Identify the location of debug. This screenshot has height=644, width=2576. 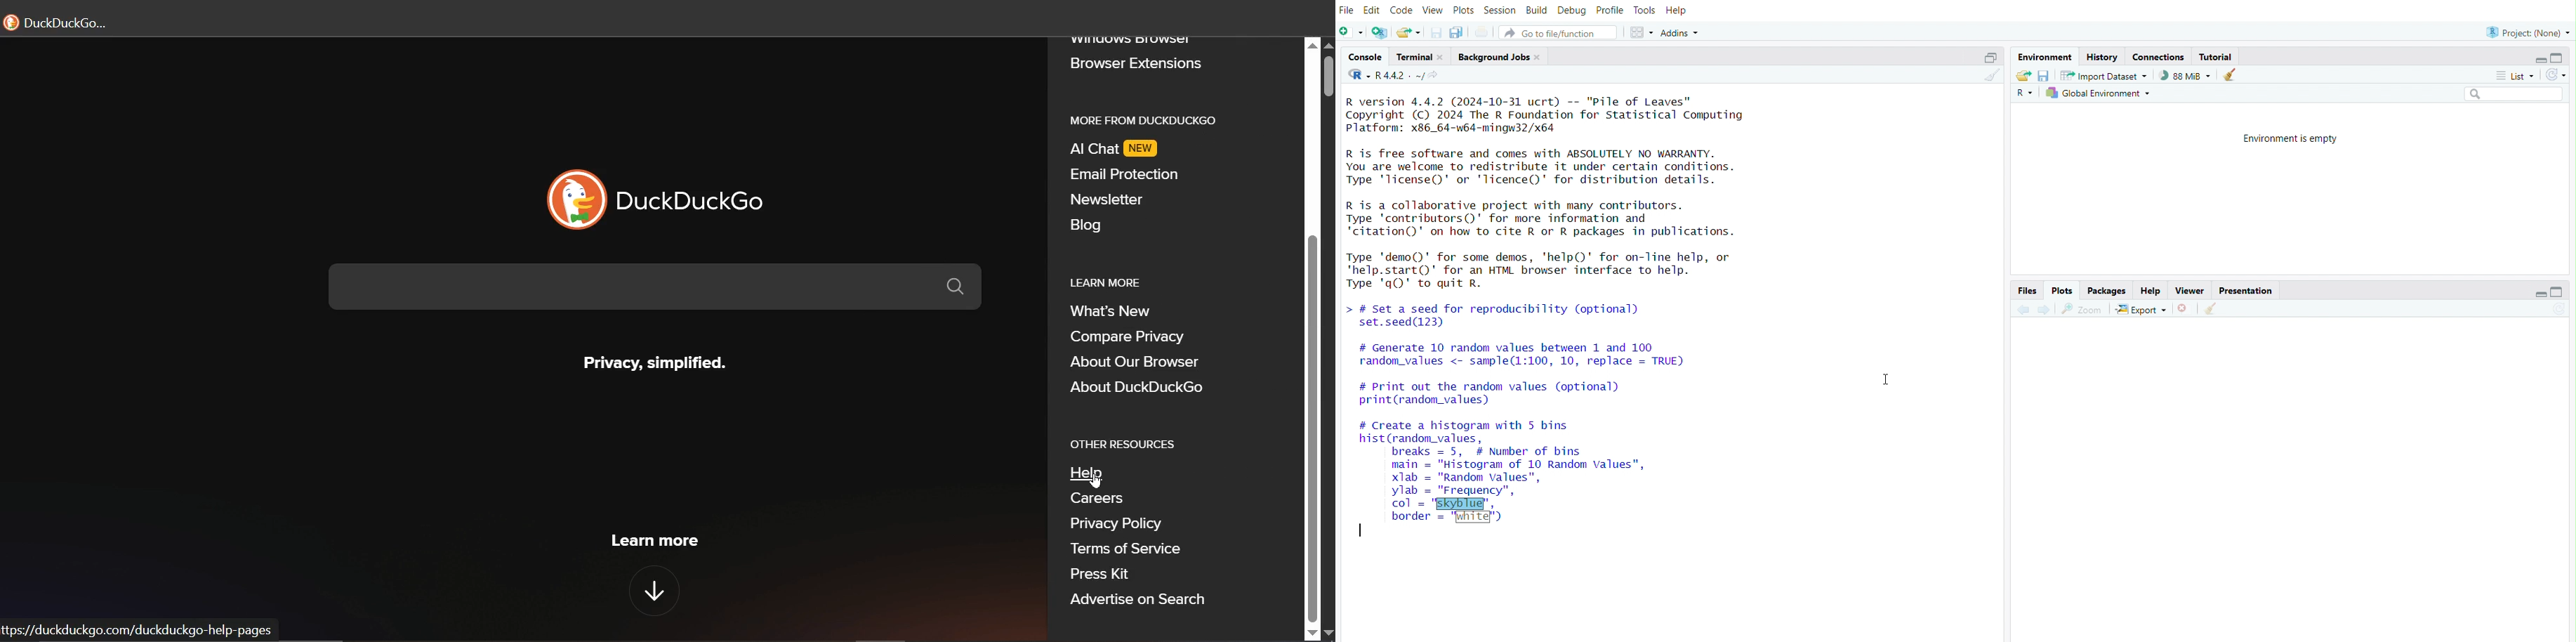
(1573, 8).